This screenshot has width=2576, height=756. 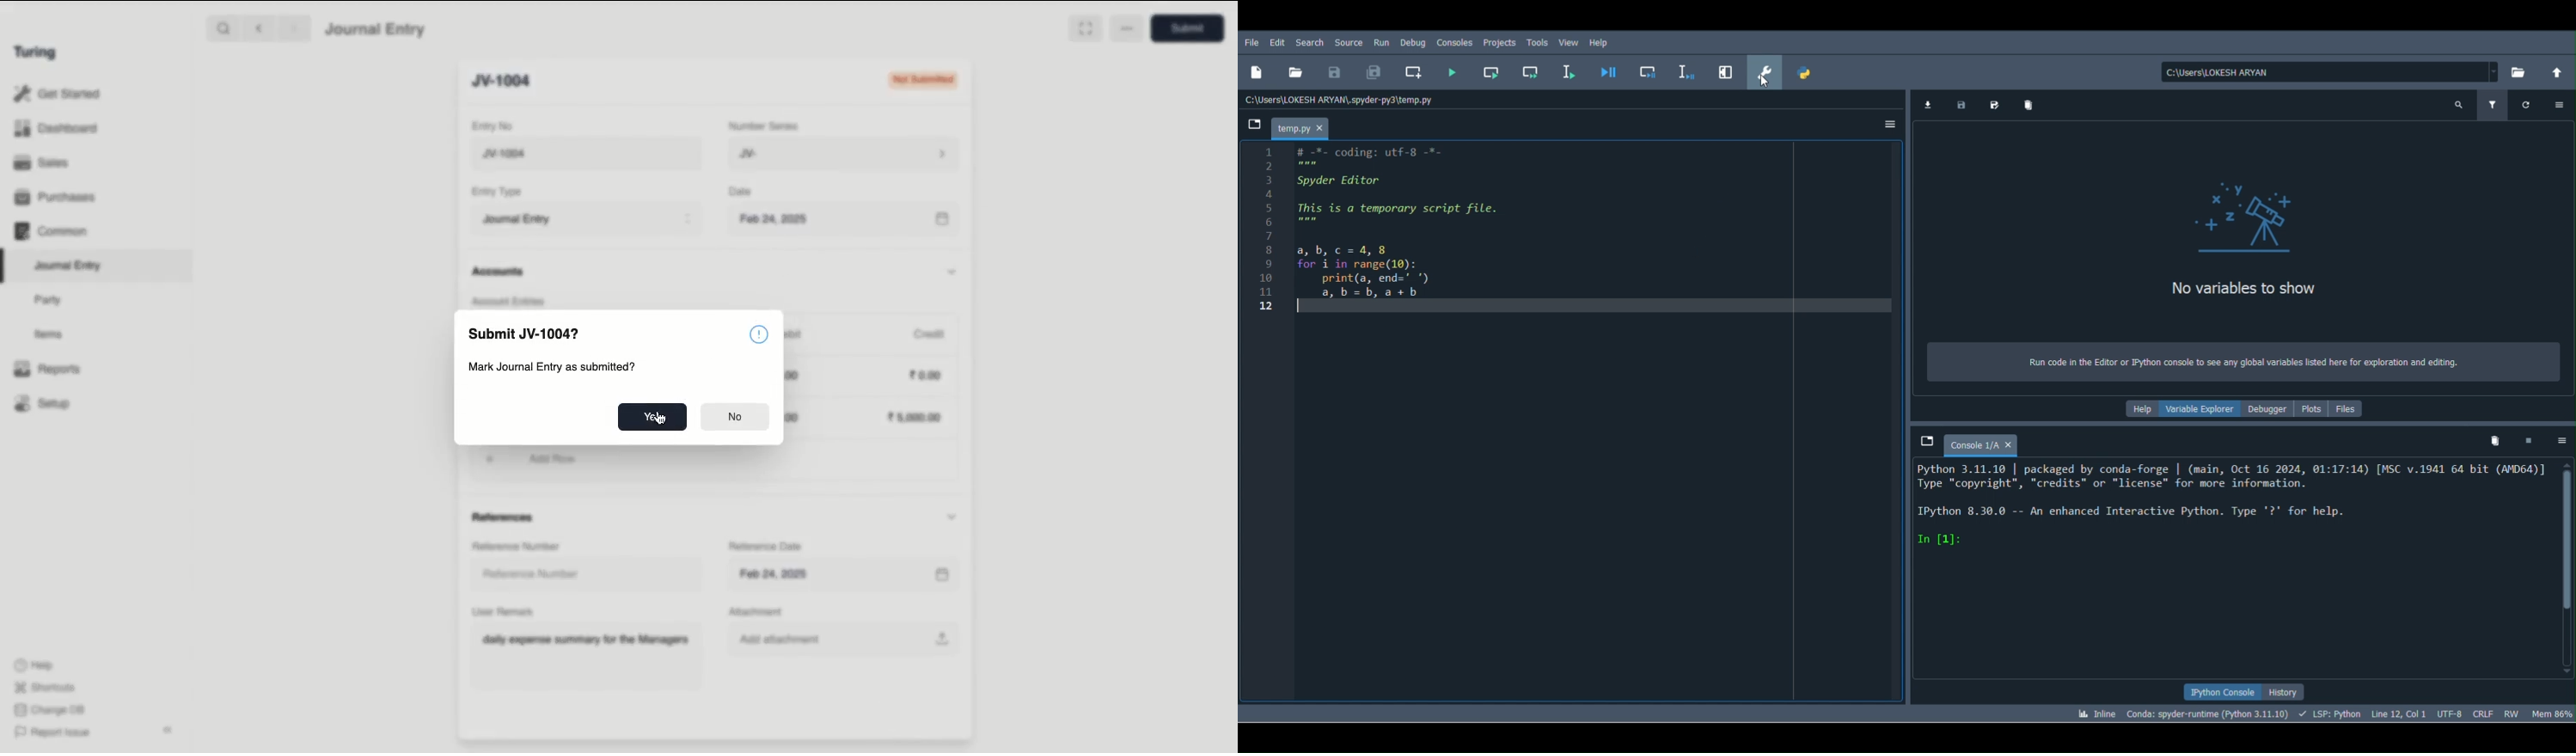 What do you see at coordinates (2516, 712) in the screenshot?
I see `File permissions` at bounding box center [2516, 712].